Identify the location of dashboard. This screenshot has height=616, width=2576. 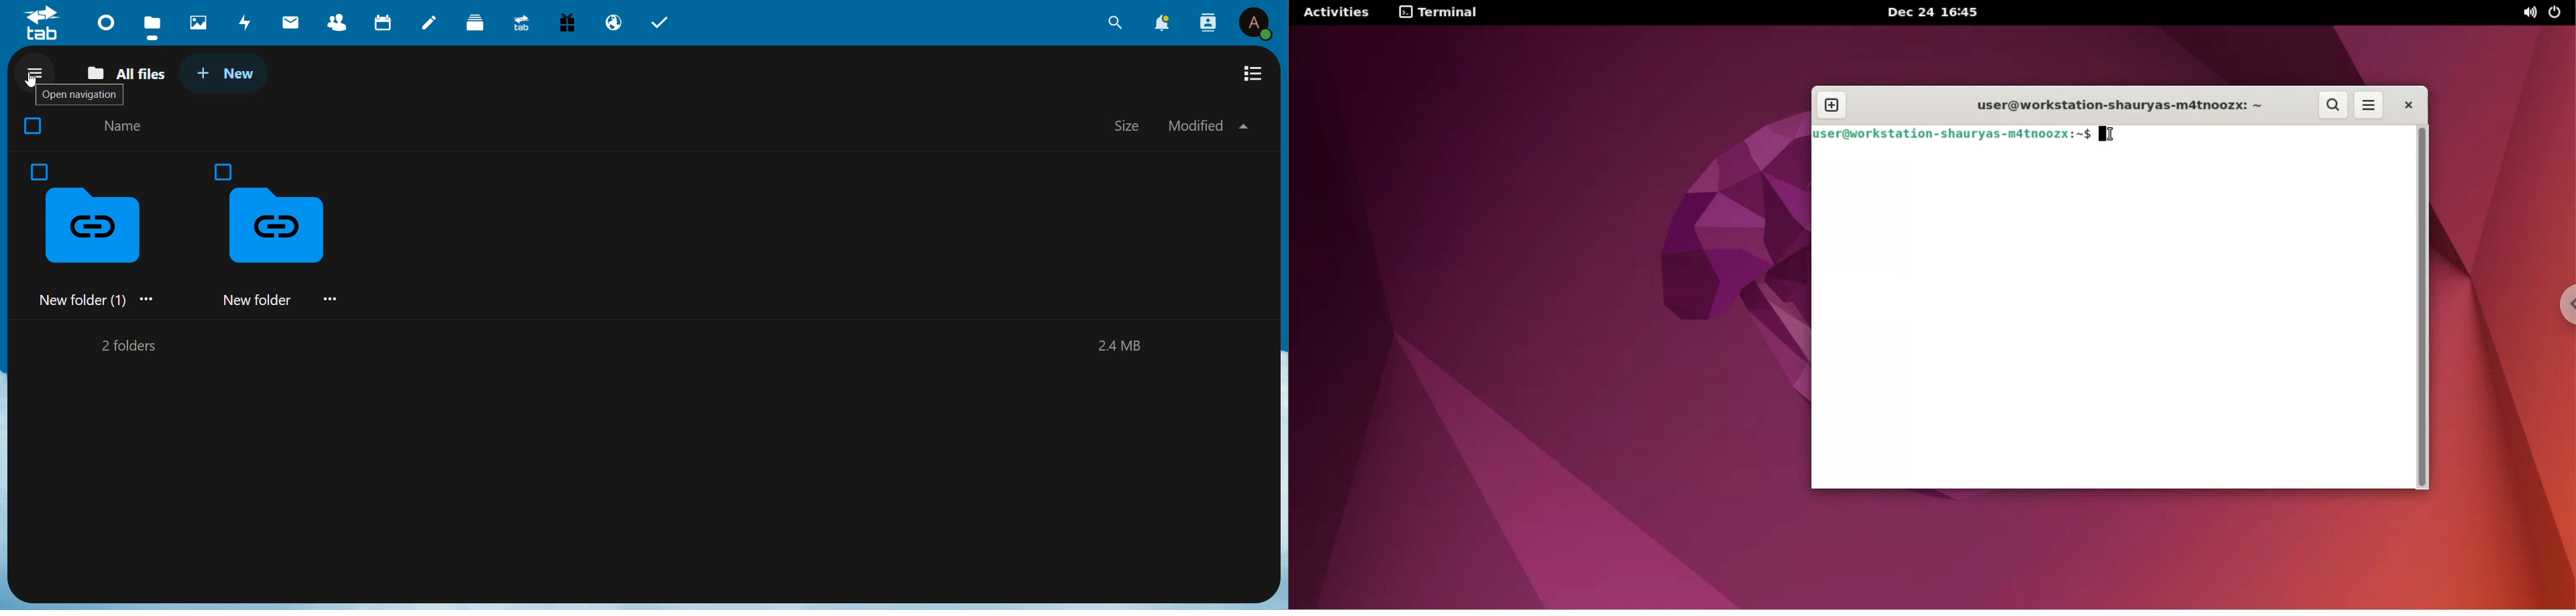
(107, 21).